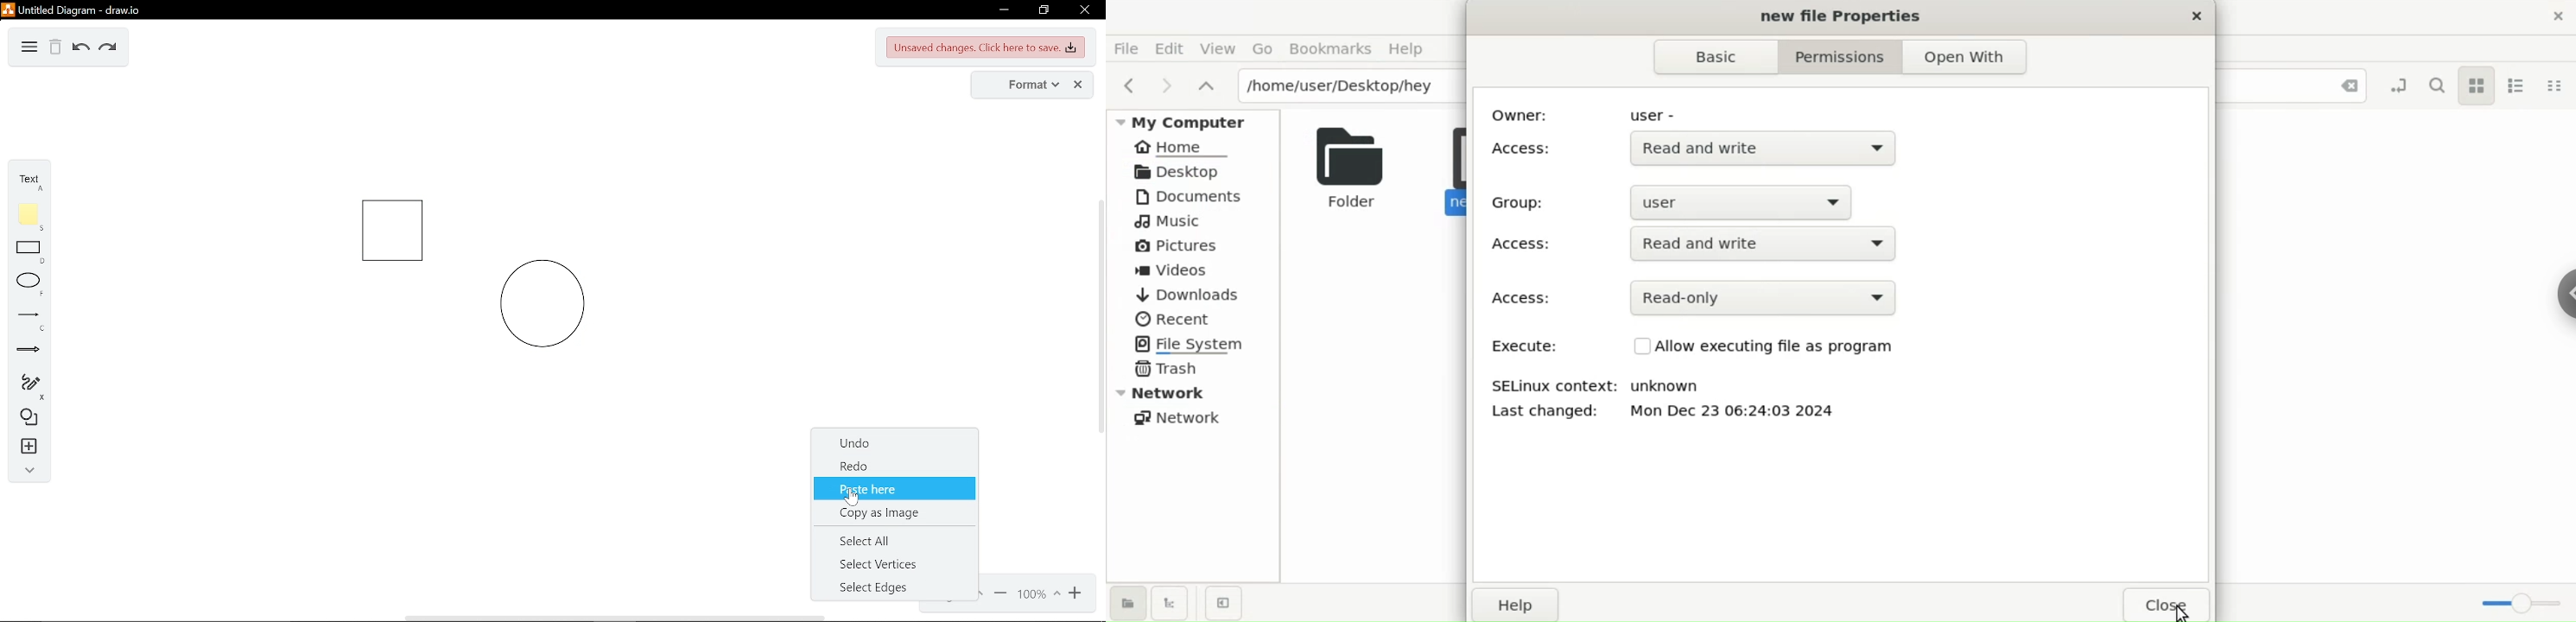  I want to click on text, so click(28, 181).